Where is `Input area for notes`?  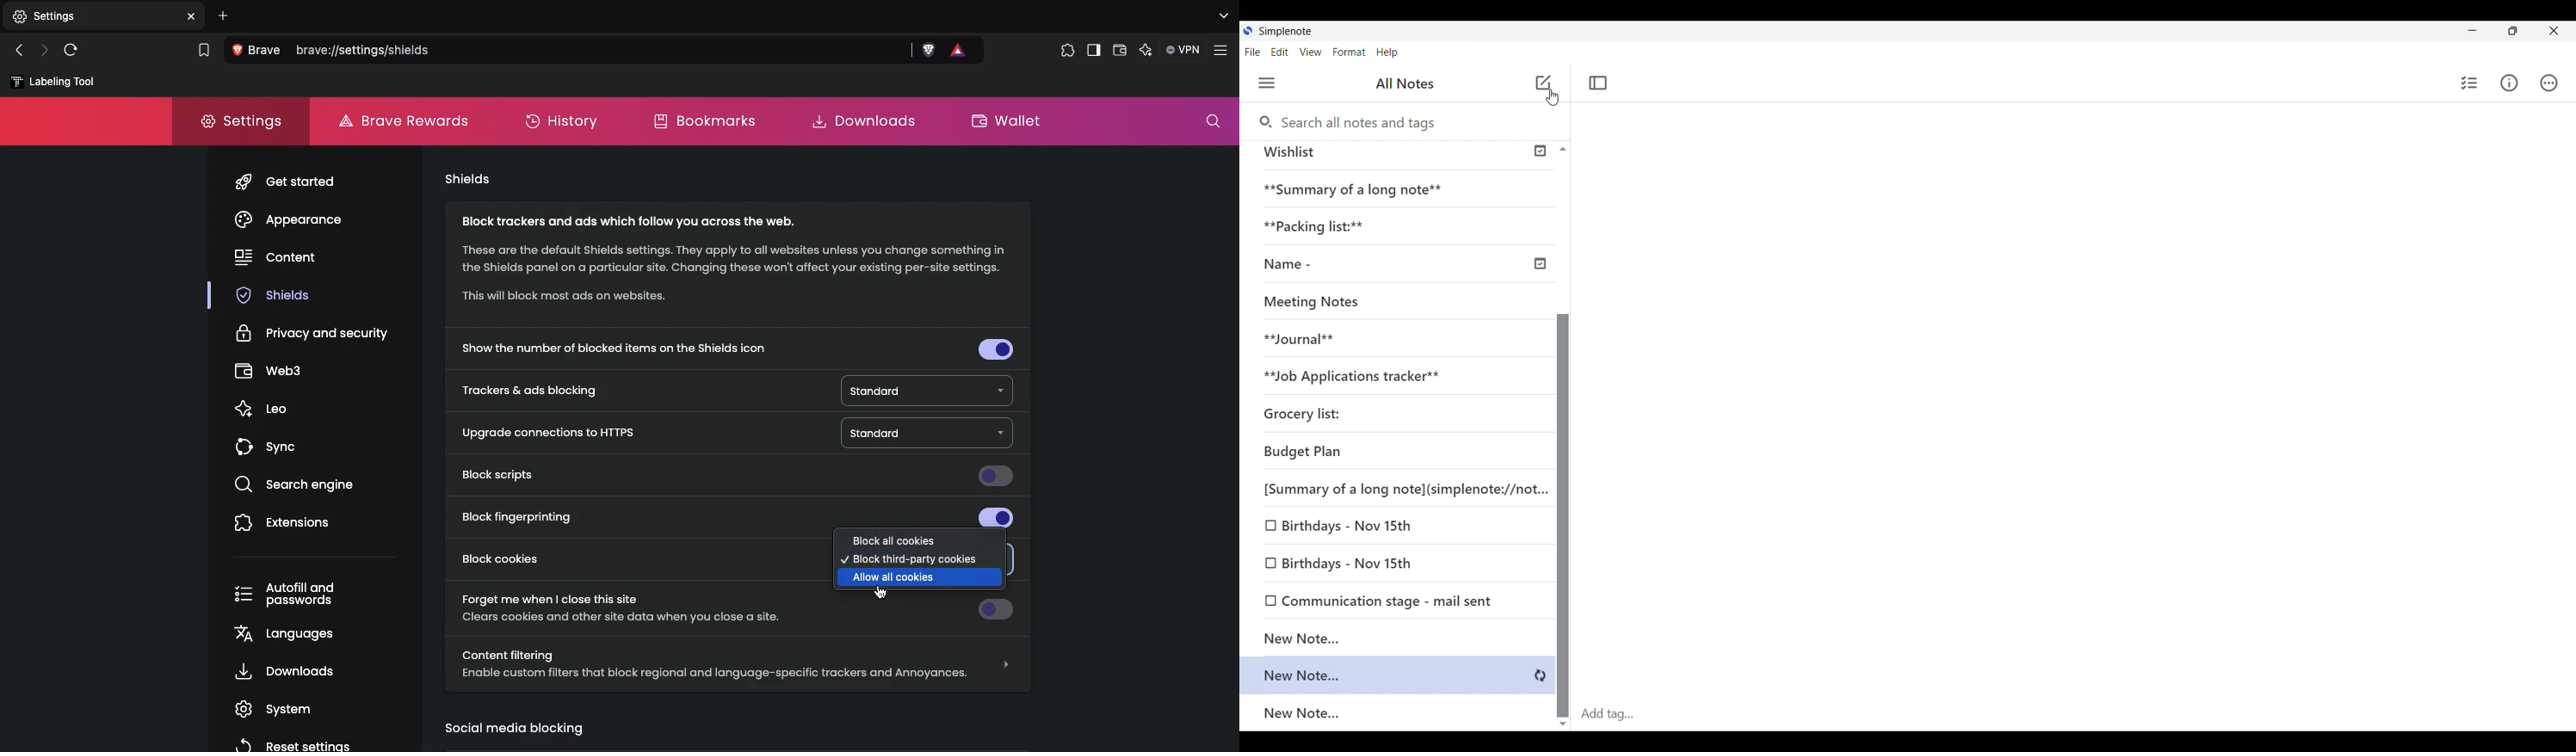 Input area for notes is located at coordinates (2071, 412).